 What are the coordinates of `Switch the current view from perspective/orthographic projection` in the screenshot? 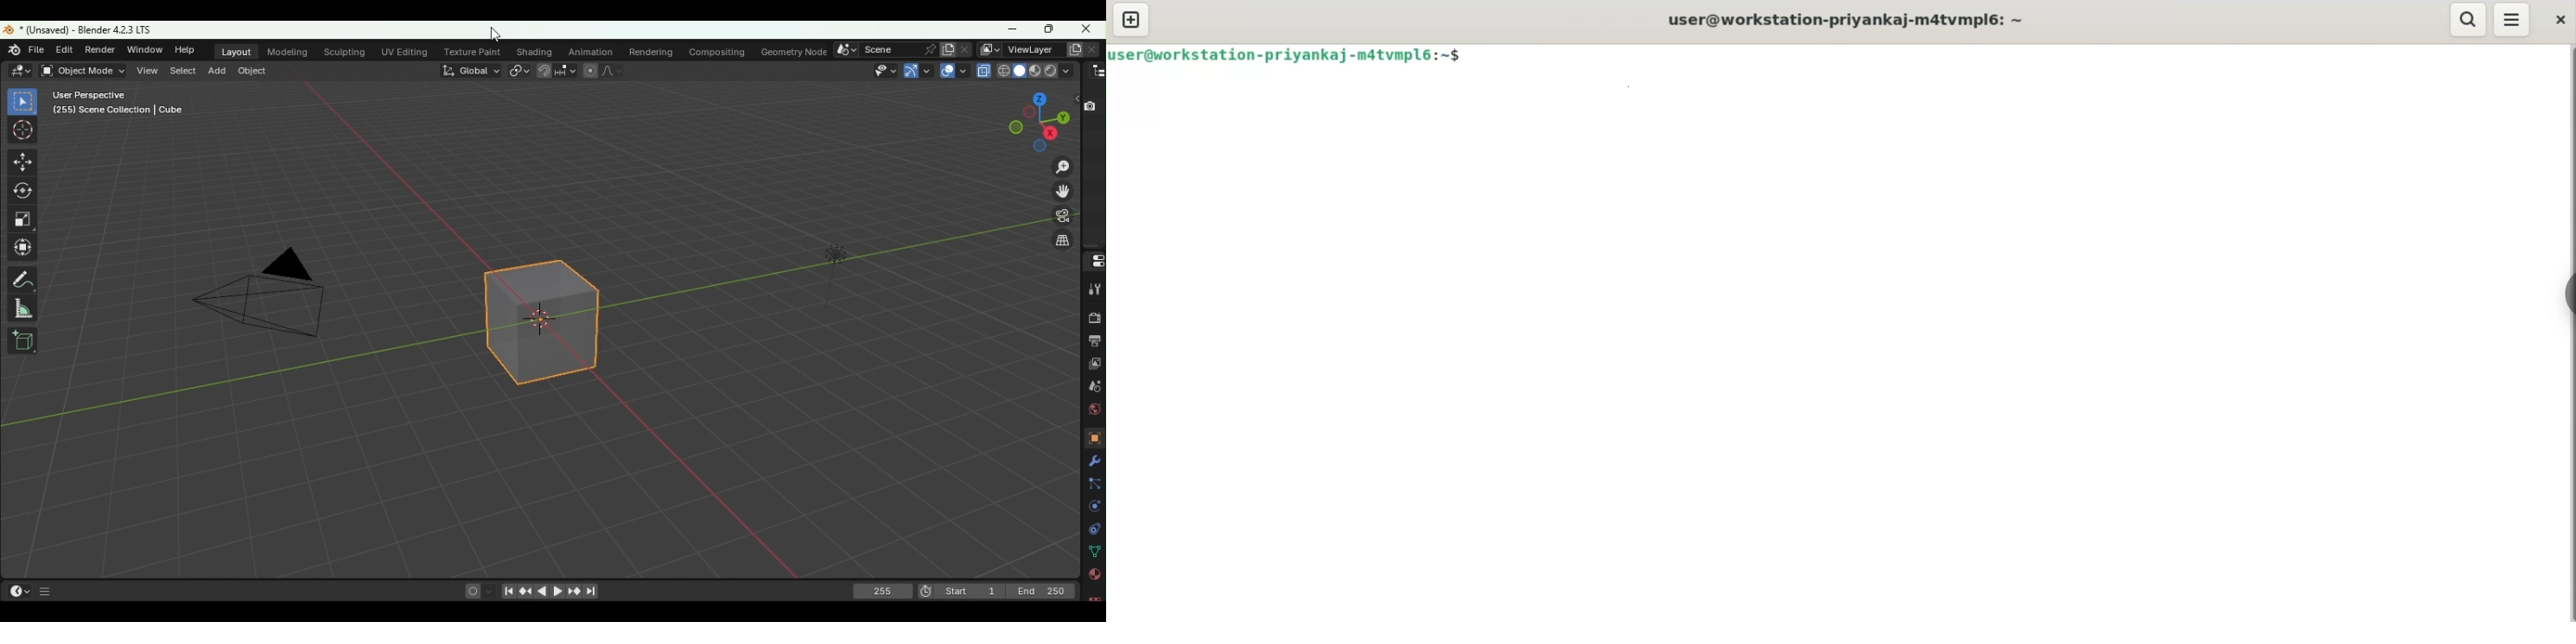 It's located at (1061, 243).